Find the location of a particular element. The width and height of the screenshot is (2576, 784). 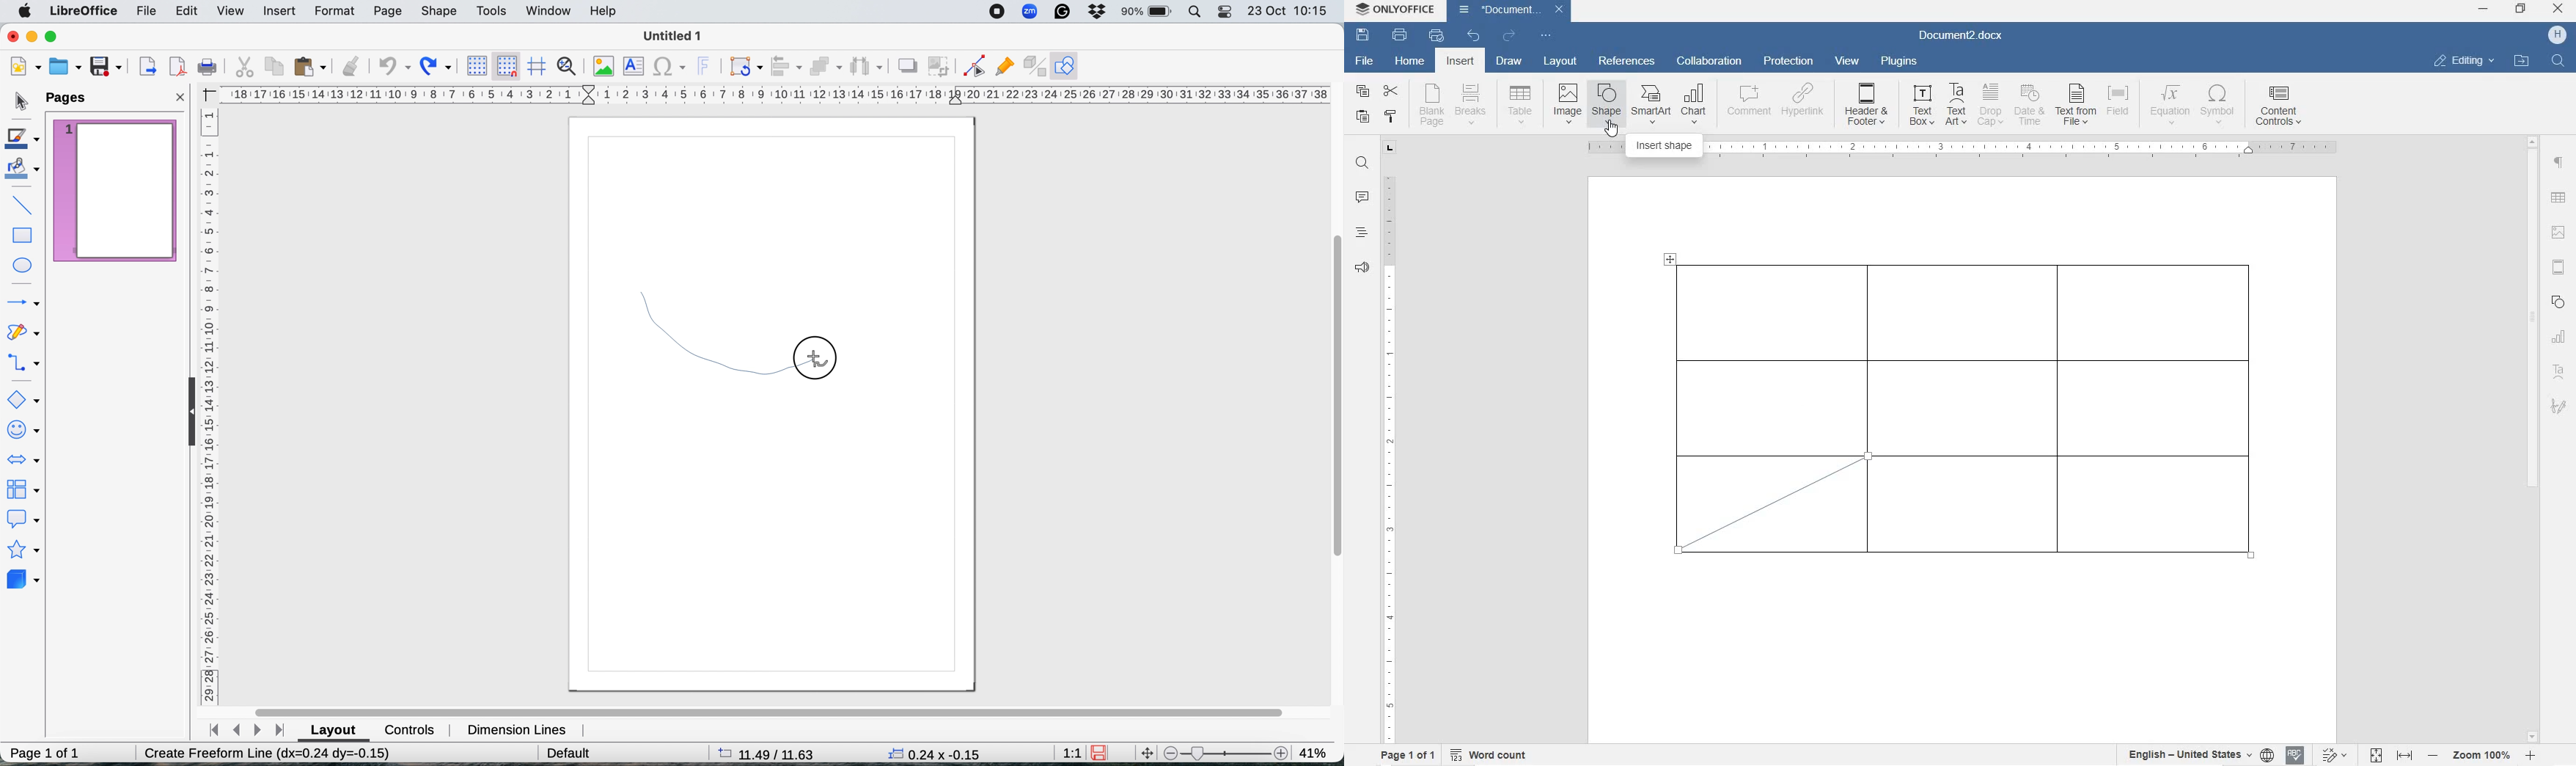

insert text is located at coordinates (636, 66).